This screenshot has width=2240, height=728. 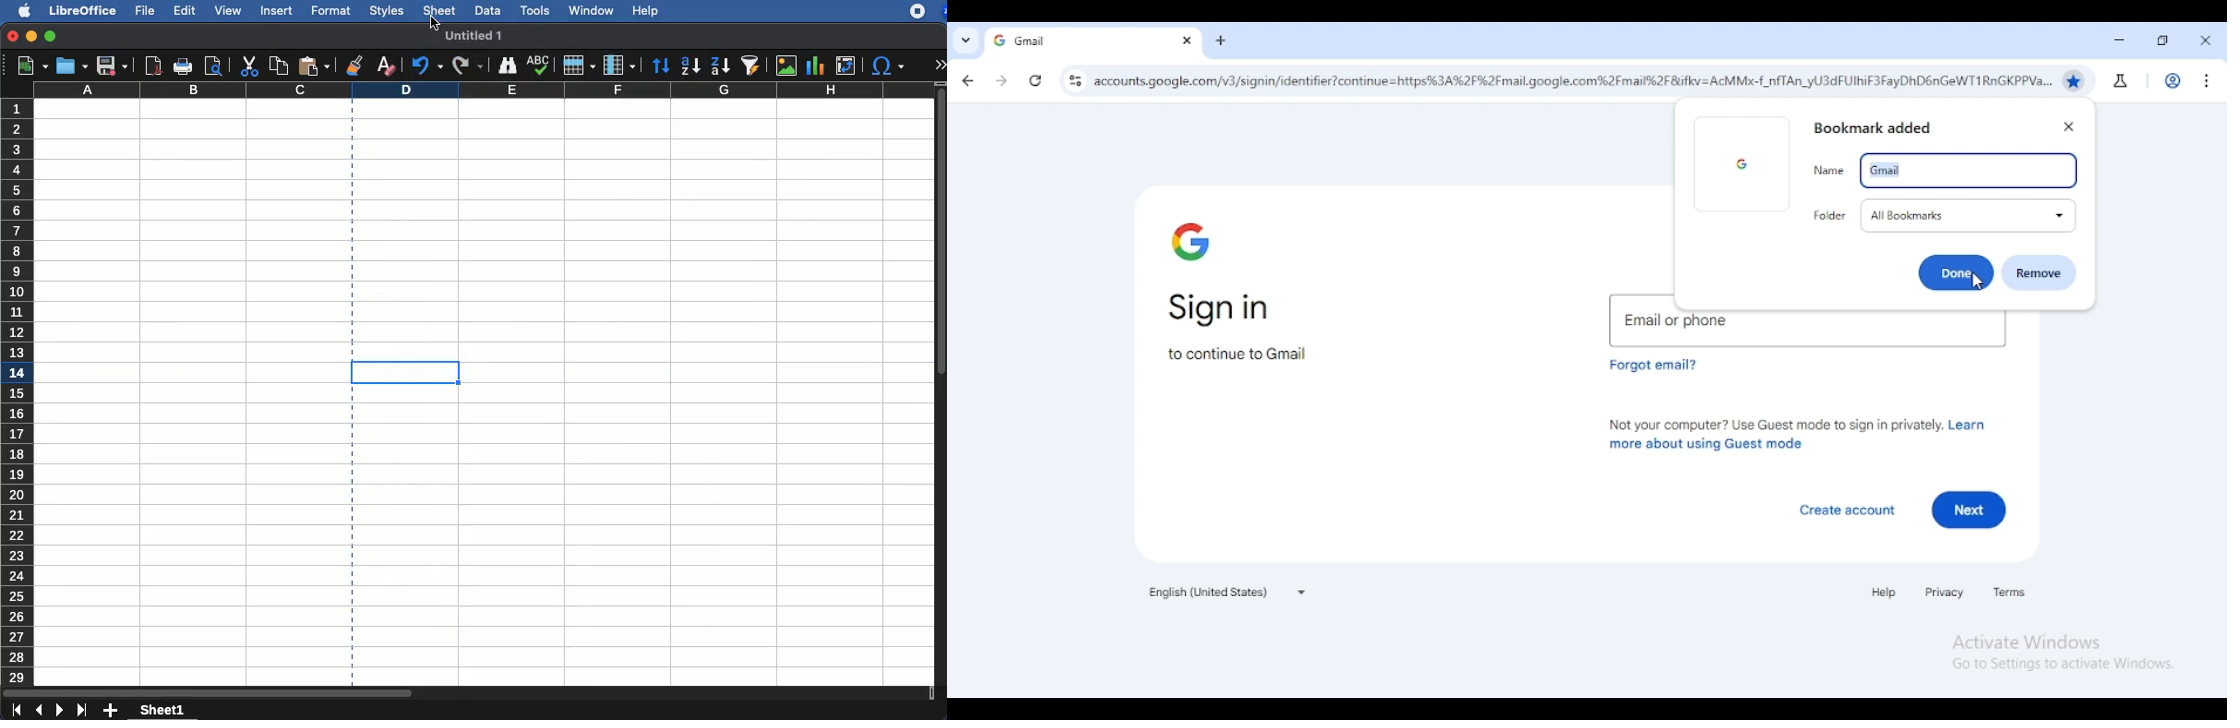 What do you see at coordinates (212, 66) in the screenshot?
I see `print preview` at bounding box center [212, 66].